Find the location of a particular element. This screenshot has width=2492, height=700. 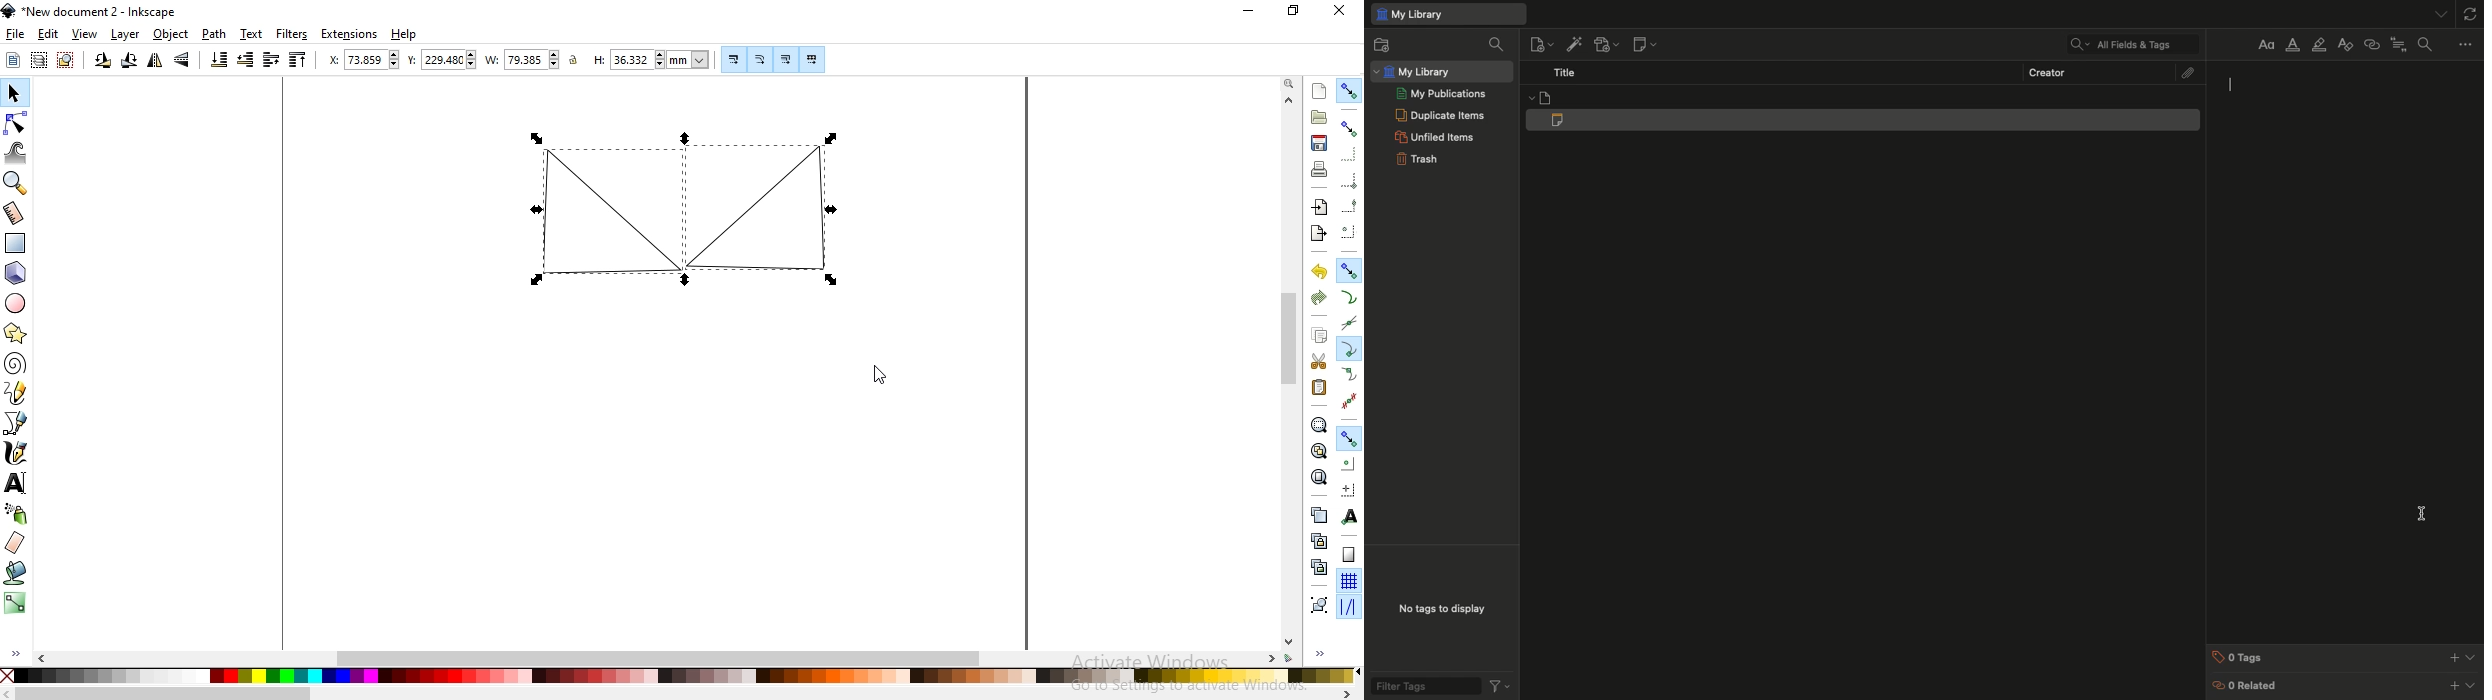

No tags to display is located at coordinates (1442, 610).